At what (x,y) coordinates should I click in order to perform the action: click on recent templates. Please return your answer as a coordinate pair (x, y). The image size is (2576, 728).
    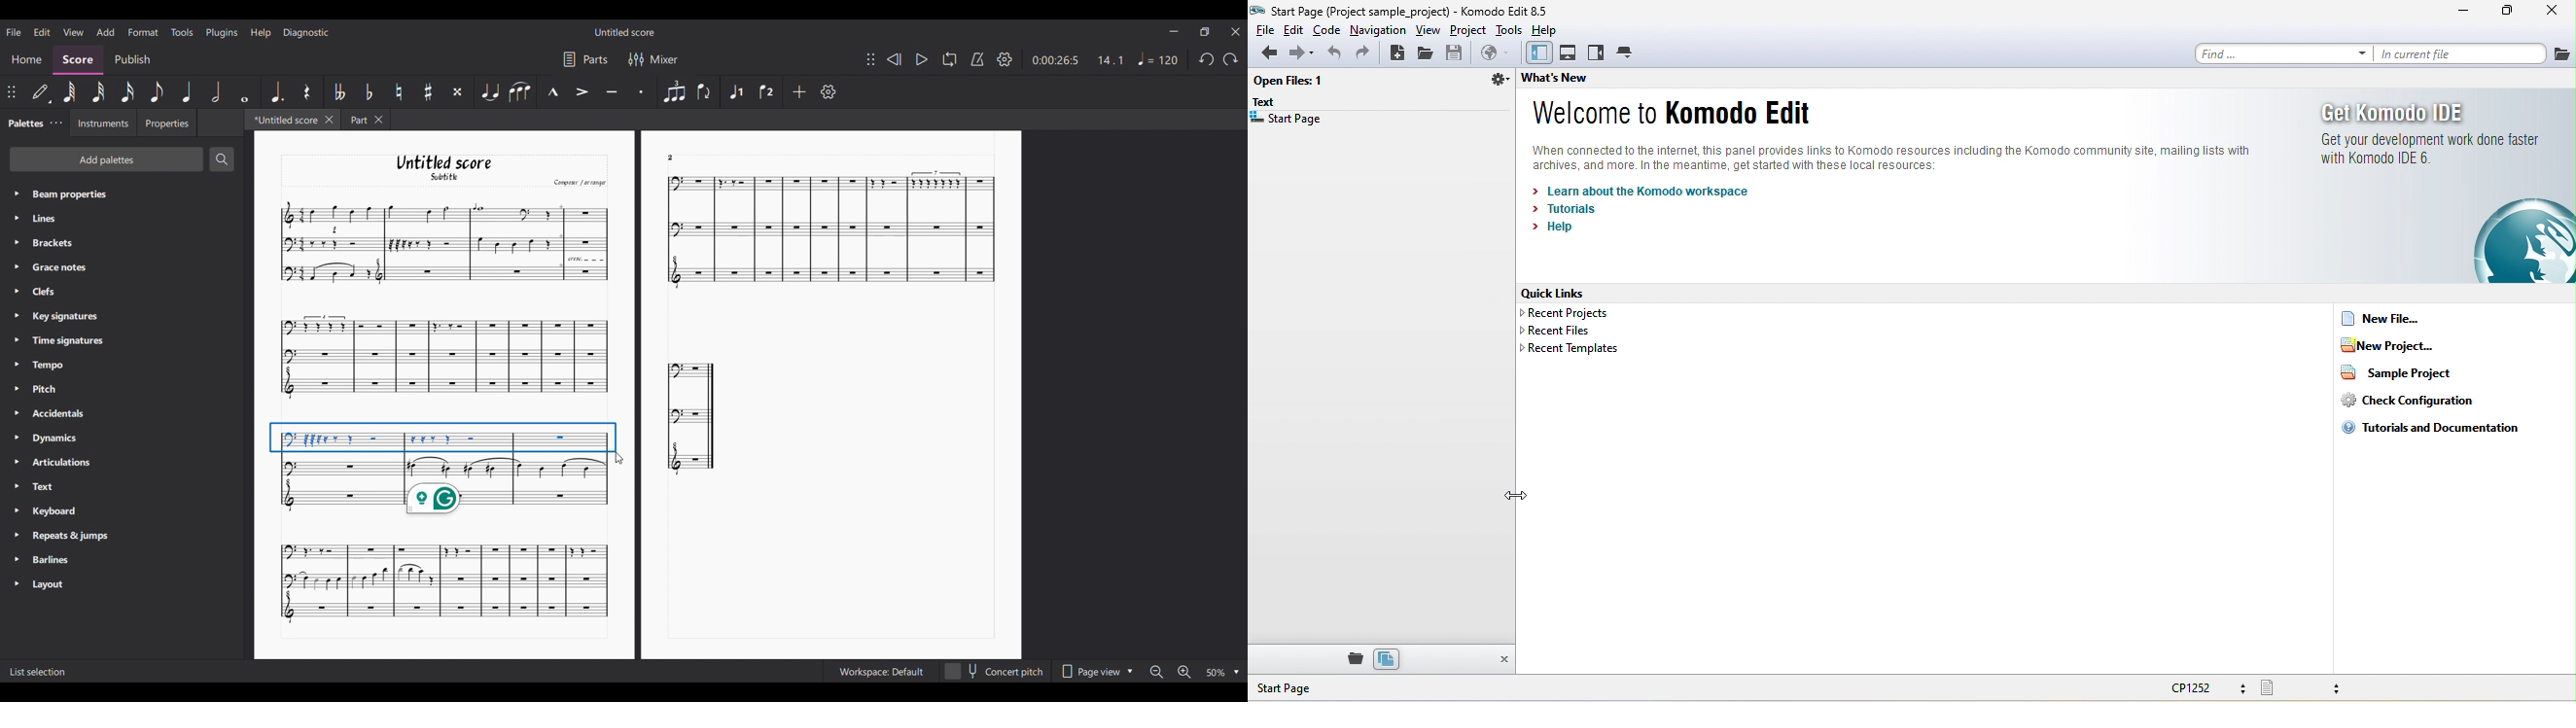
    Looking at the image, I should click on (1569, 350).